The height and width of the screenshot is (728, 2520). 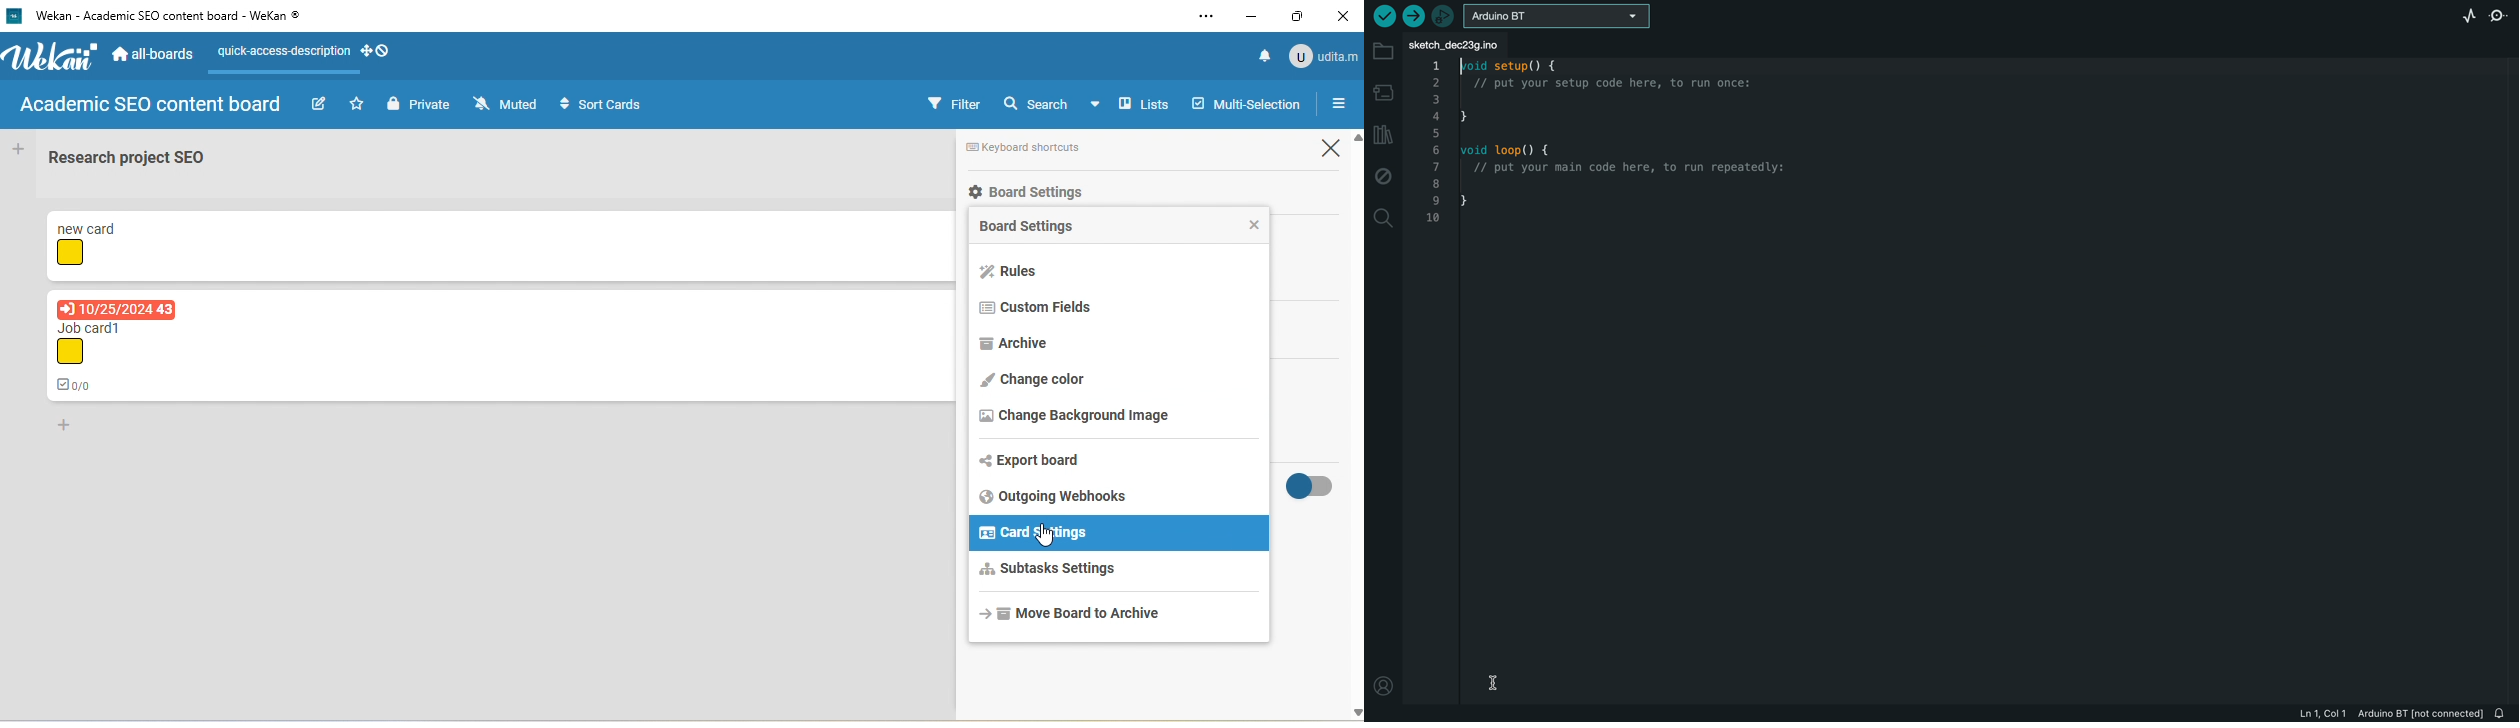 What do you see at coordinates (601, 104) in the screenshot?
I see `sort cards` at bounding box center [601, 104].